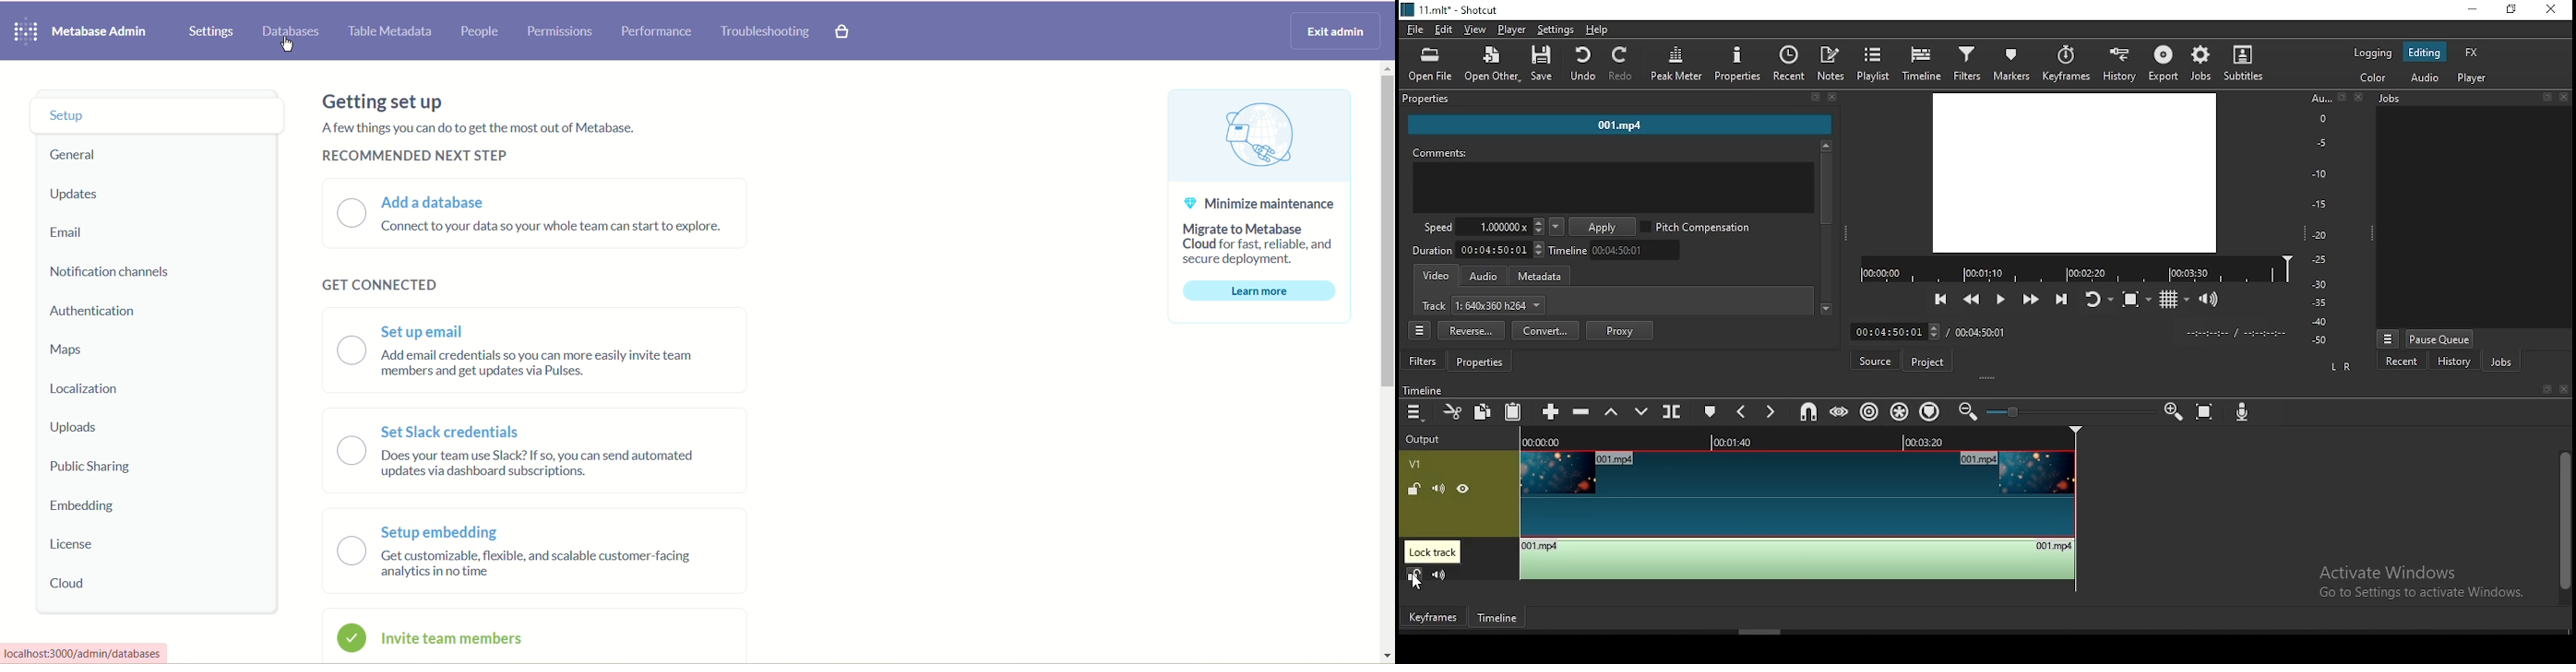  I want to click on paste, so click(1512, 412).